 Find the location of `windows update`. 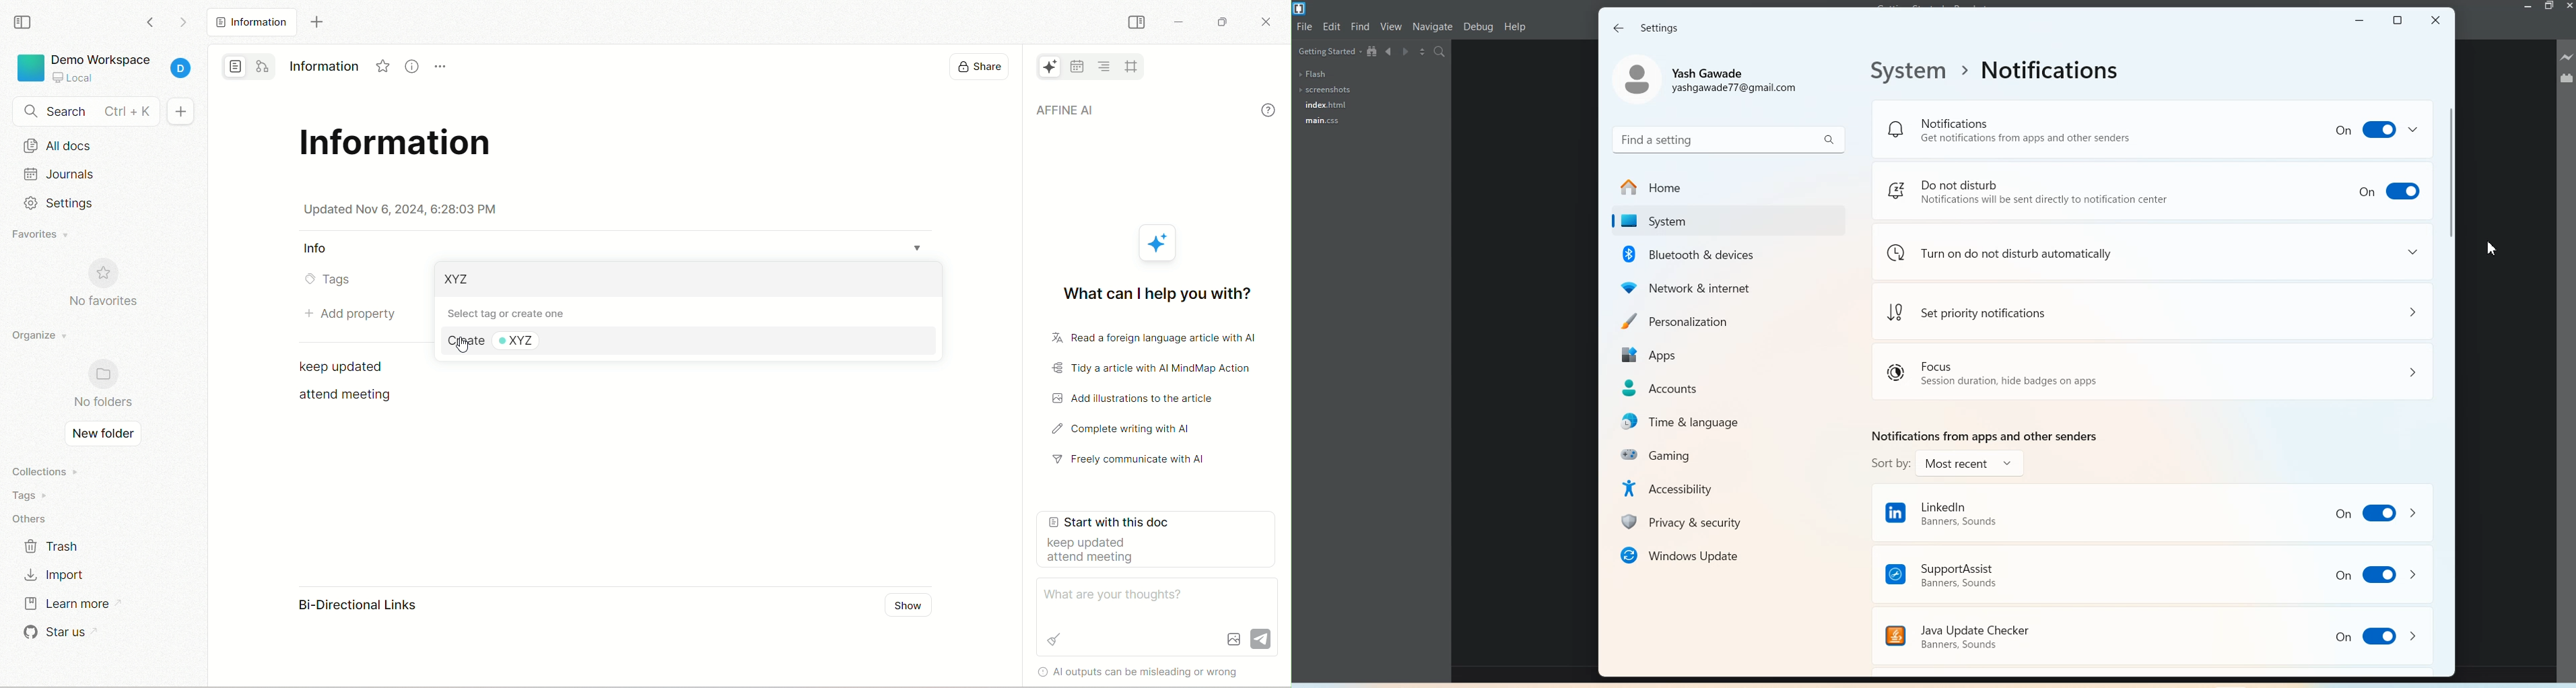

windows update is located at coordinates (1723, 555).